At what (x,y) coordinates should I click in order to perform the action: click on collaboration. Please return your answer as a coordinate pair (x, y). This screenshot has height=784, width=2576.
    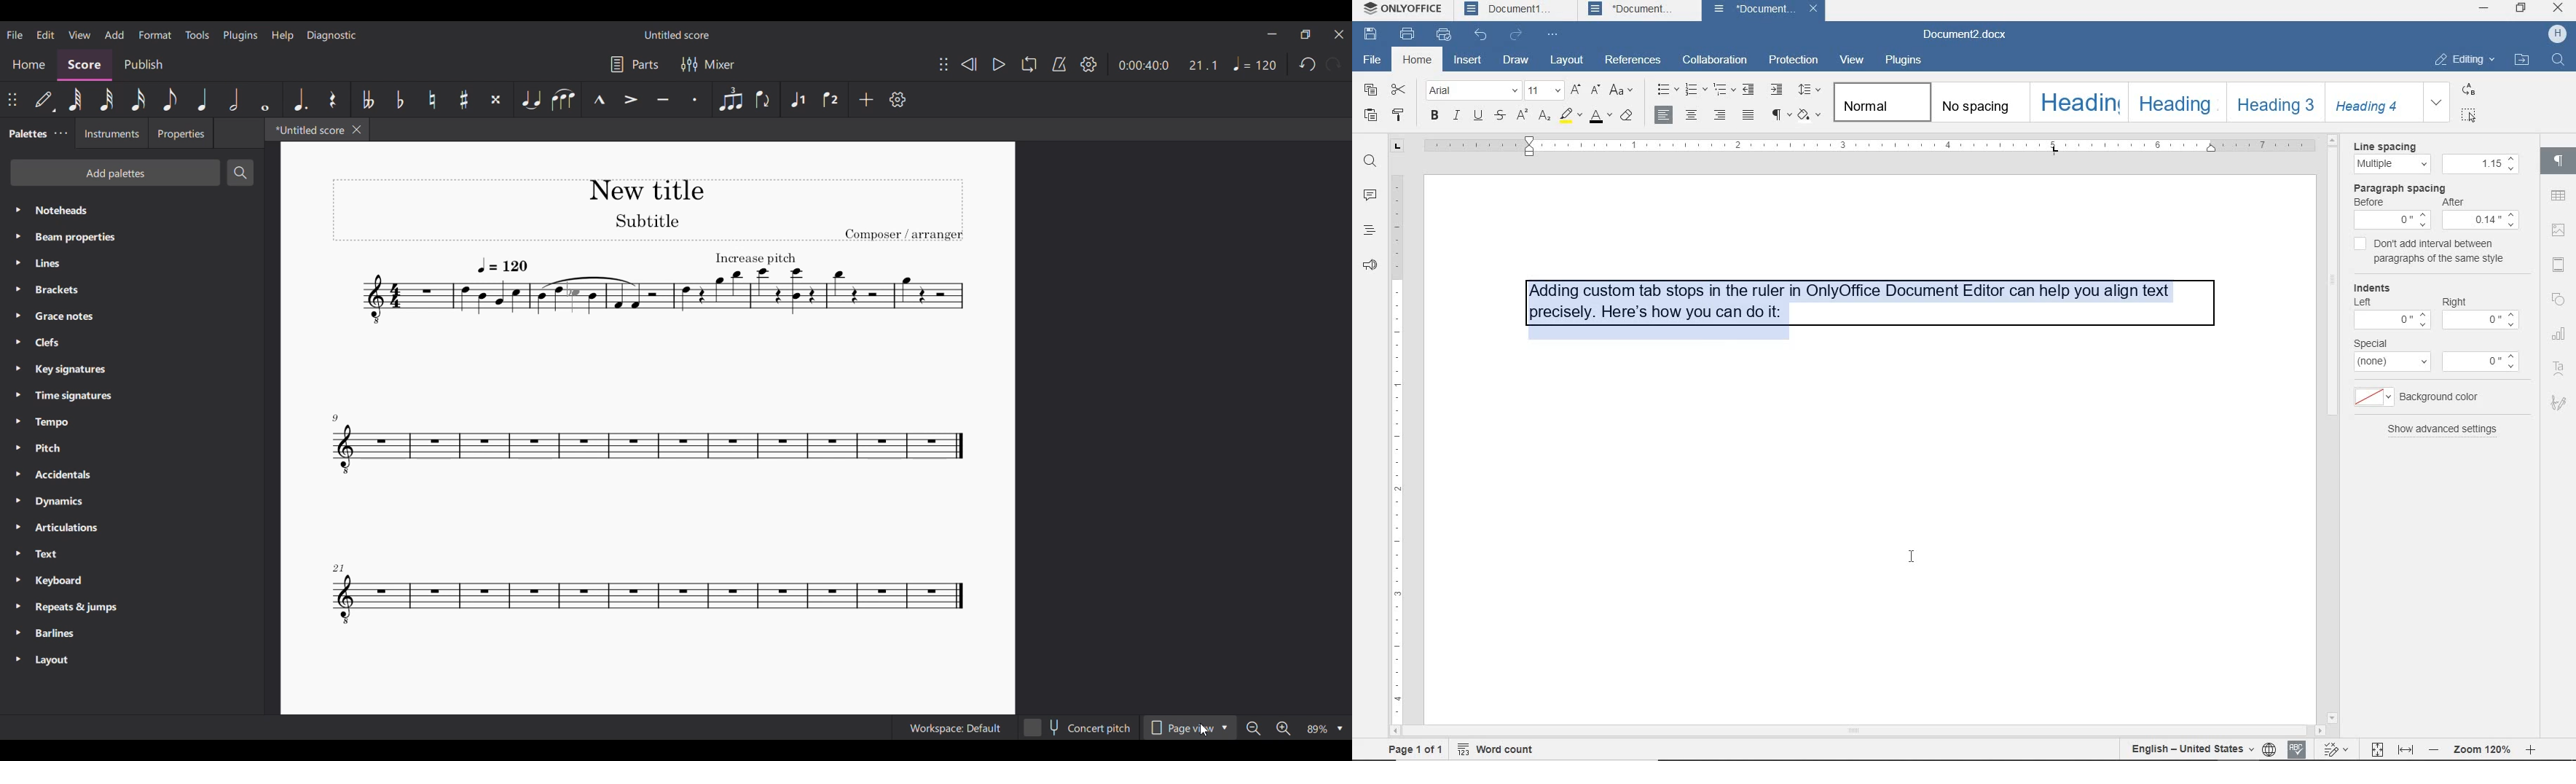
    Looking at the image, I should click on (1713, 61).